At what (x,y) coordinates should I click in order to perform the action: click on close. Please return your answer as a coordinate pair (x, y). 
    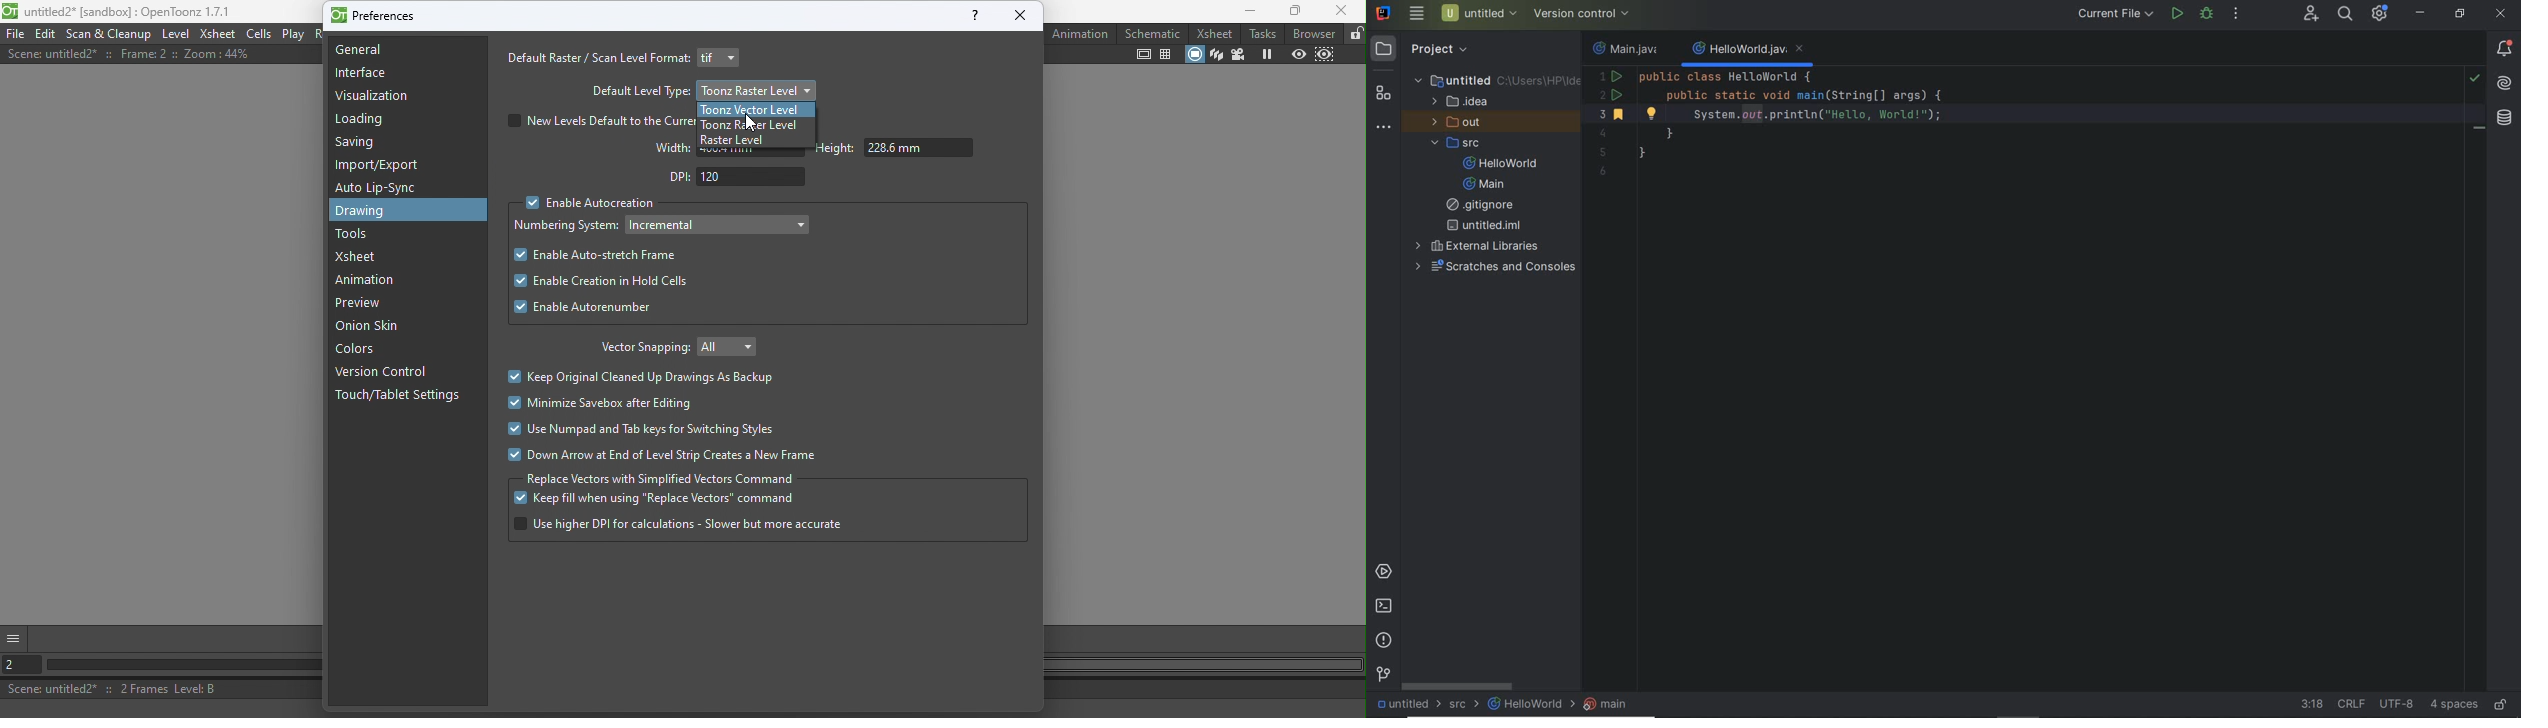
    Looking at the image, I should click on (2501, 14).